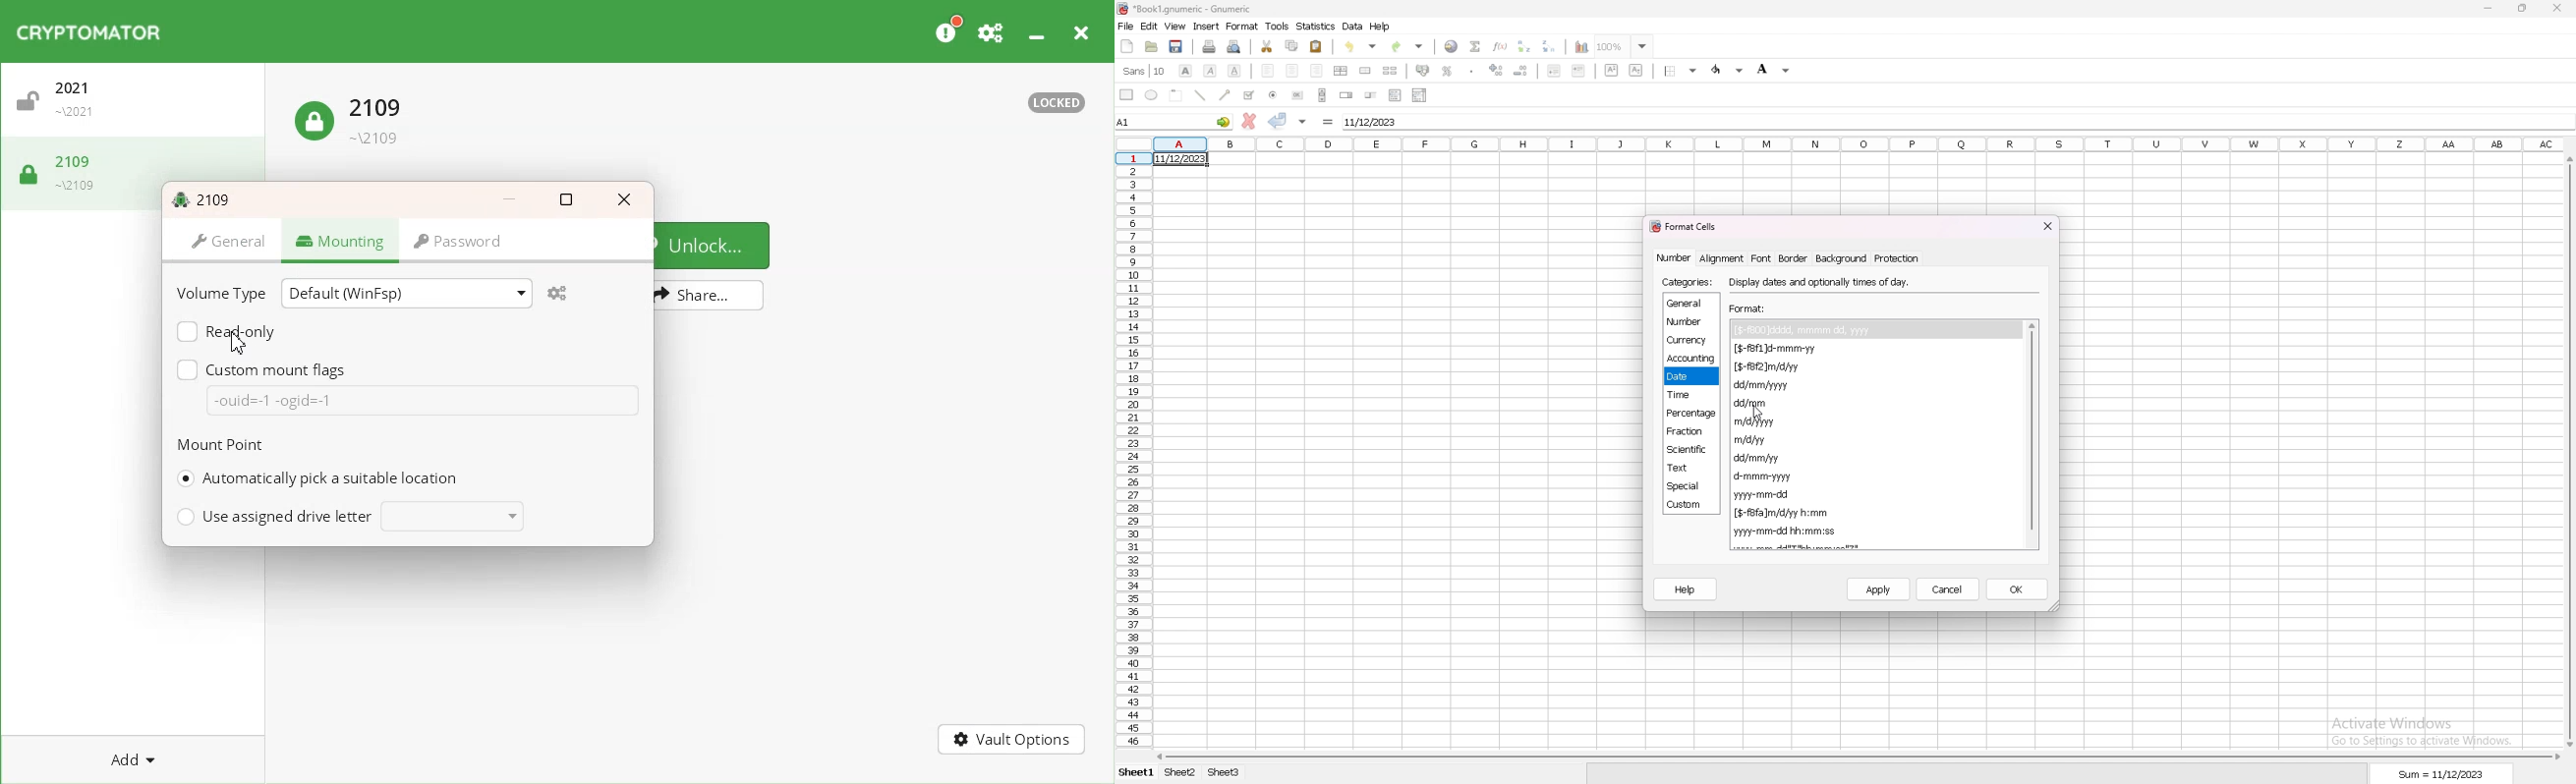 This screenshot has height=784, width=2576. Describe the element at coordinates (1277, 27) in the screenshot. I see `tools` at that location.